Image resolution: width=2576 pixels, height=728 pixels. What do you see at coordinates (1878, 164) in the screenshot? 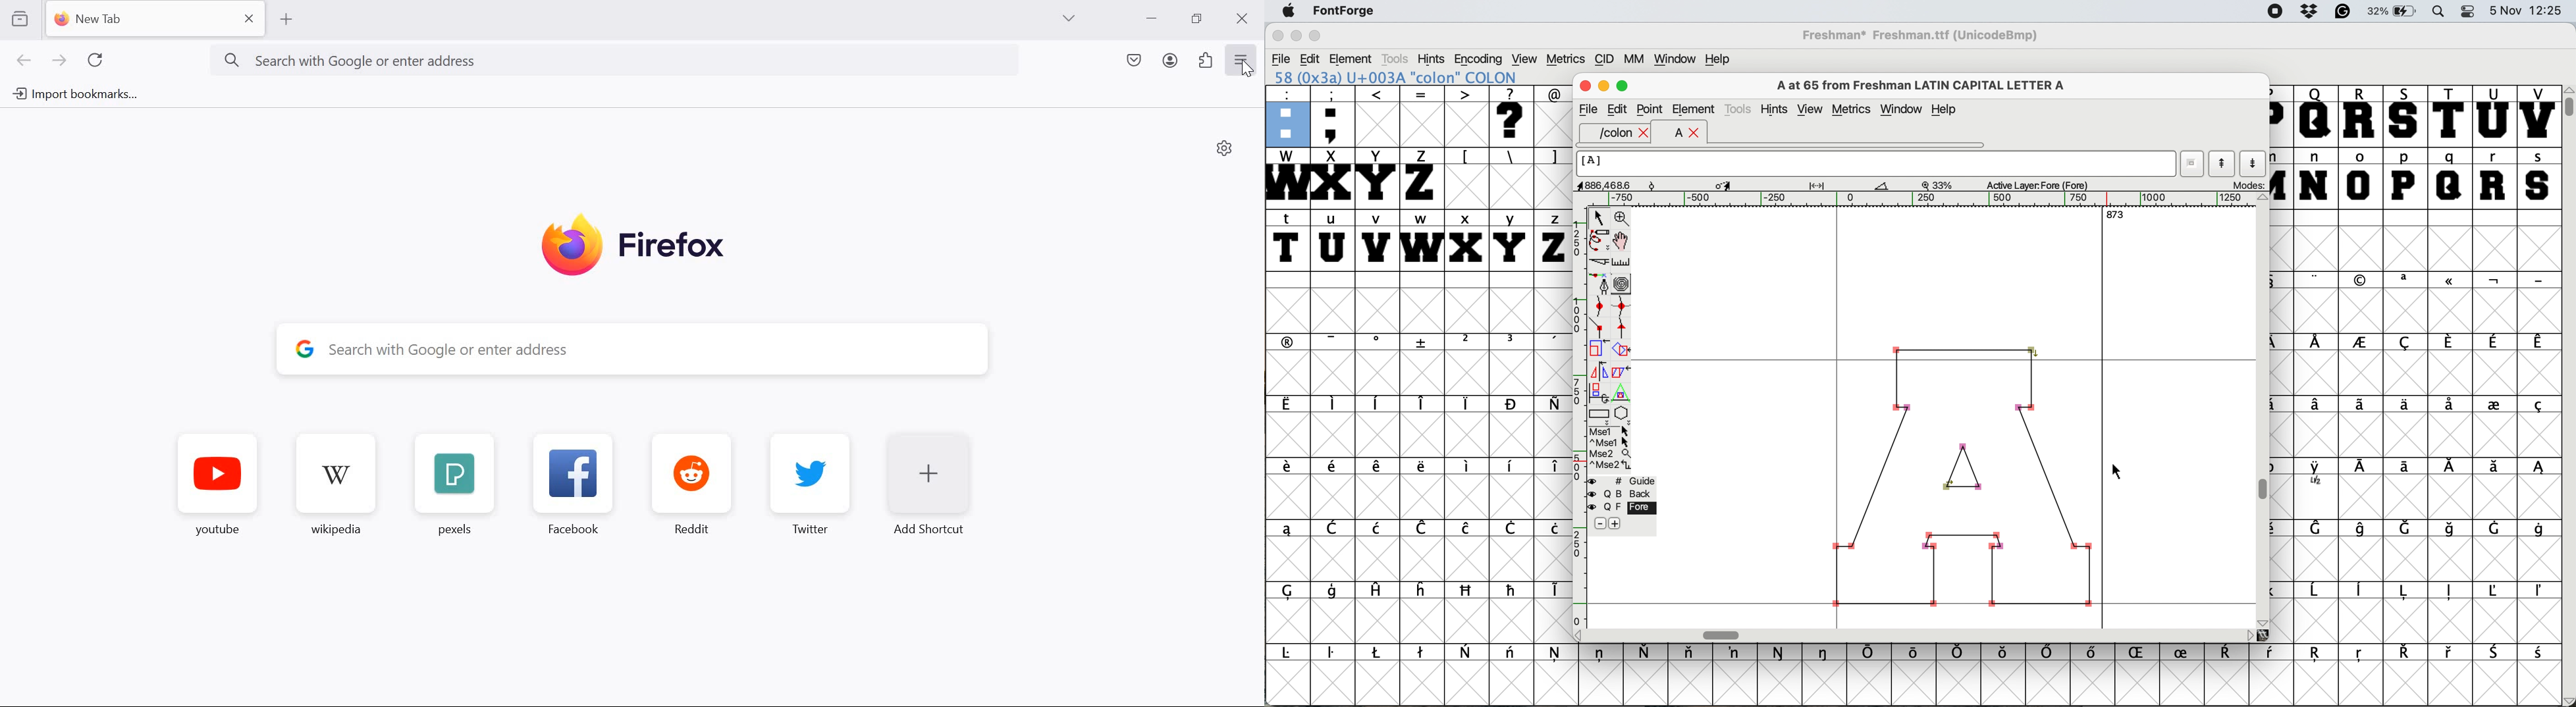
I see `glyph name` at bounding box center [1878, 164].